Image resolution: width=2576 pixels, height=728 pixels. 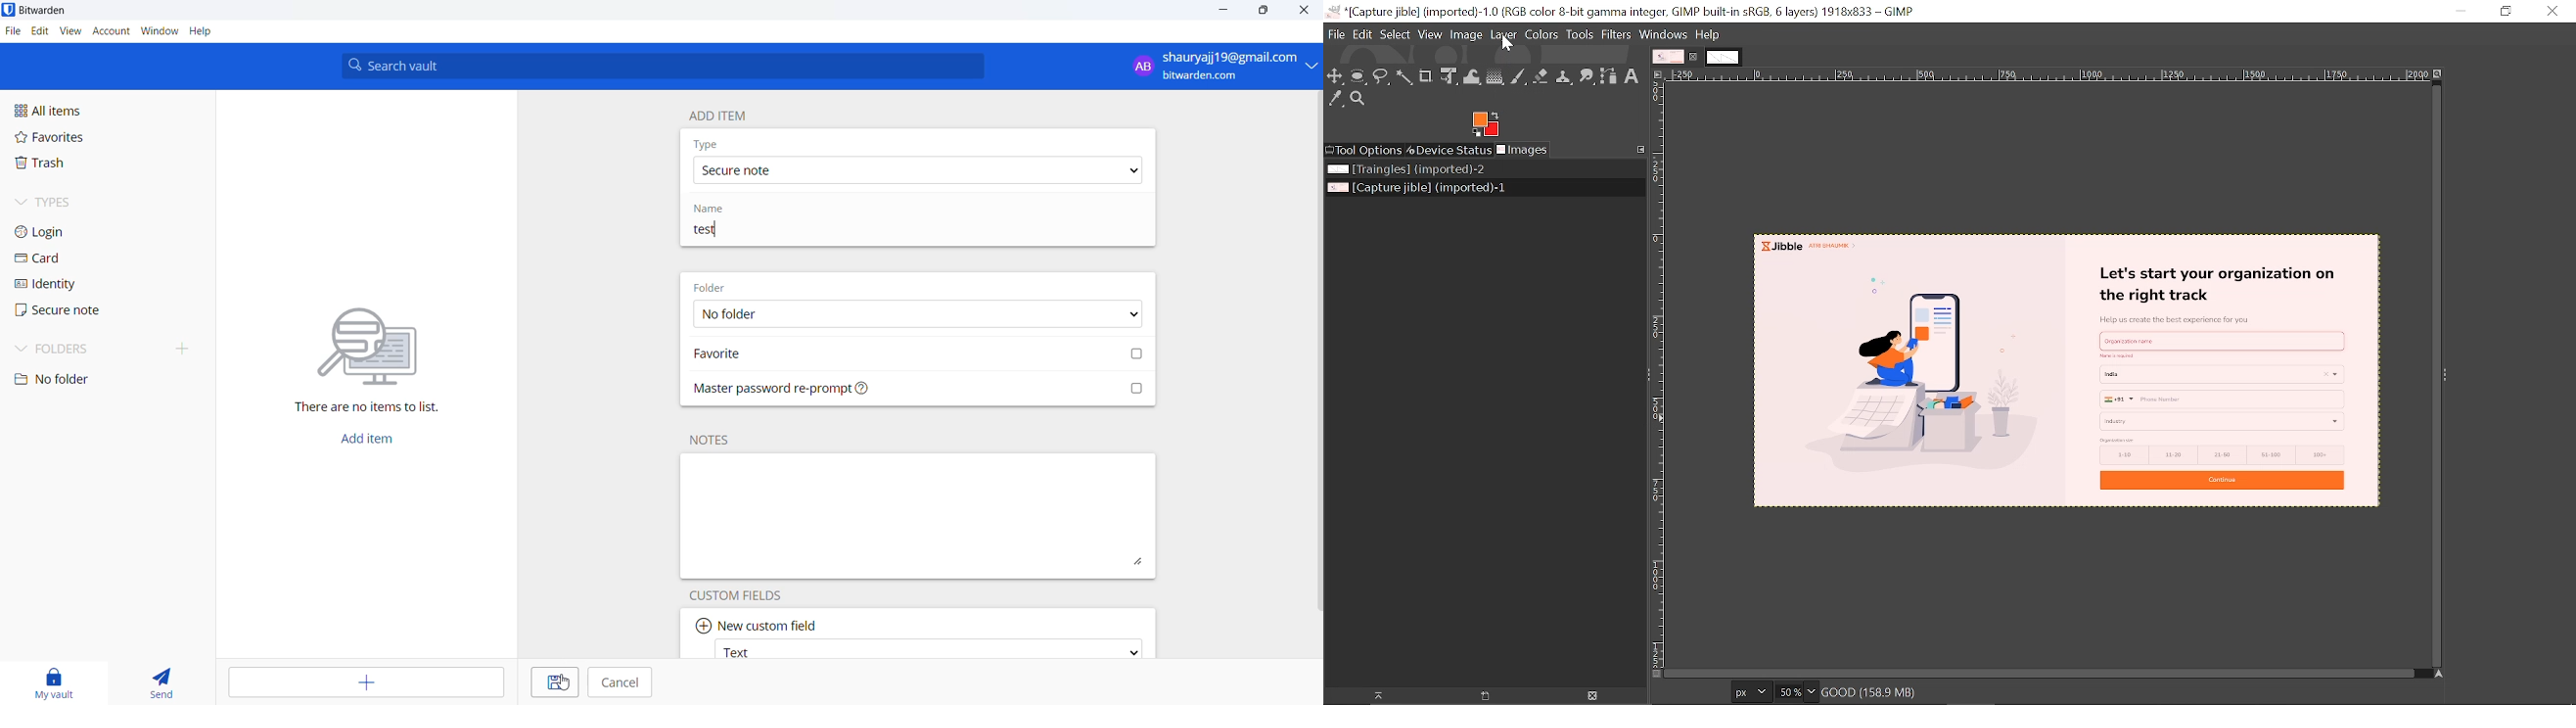 I want to click on add item, so click(x=714, y=114).